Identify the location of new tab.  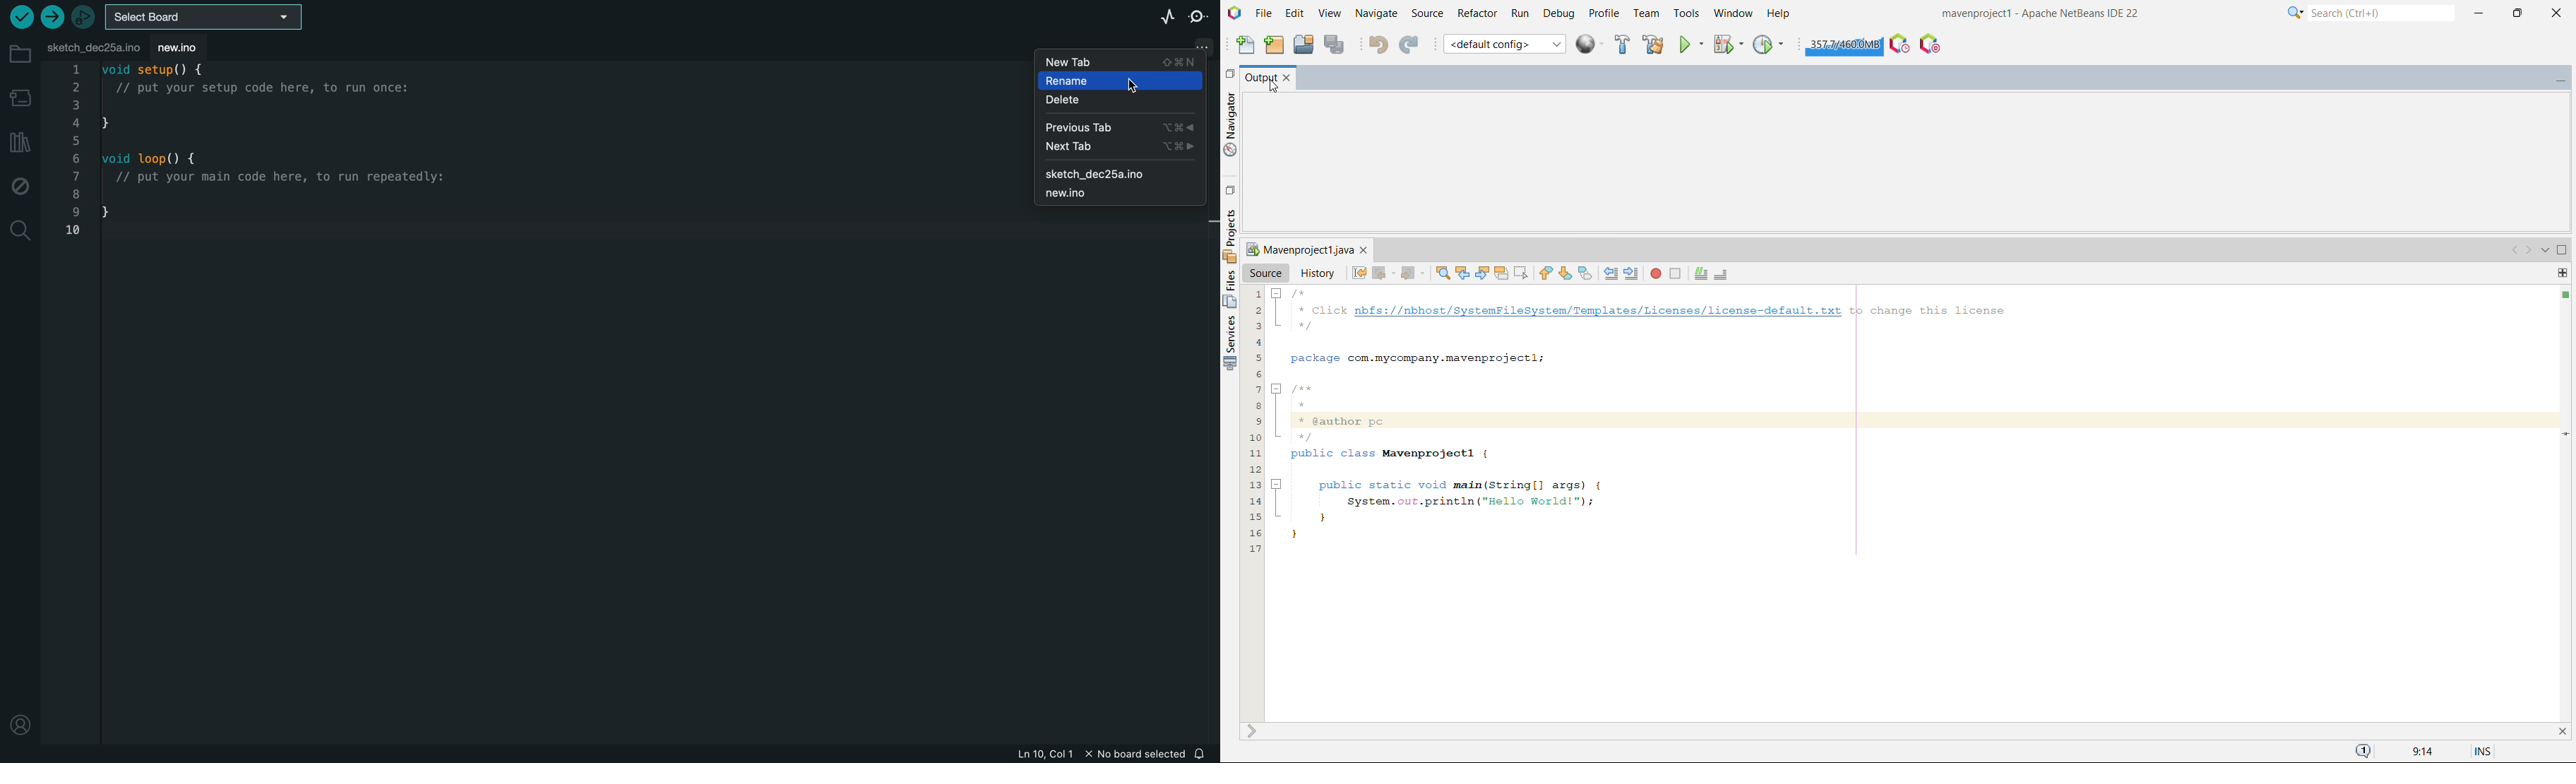
(1121, 60).